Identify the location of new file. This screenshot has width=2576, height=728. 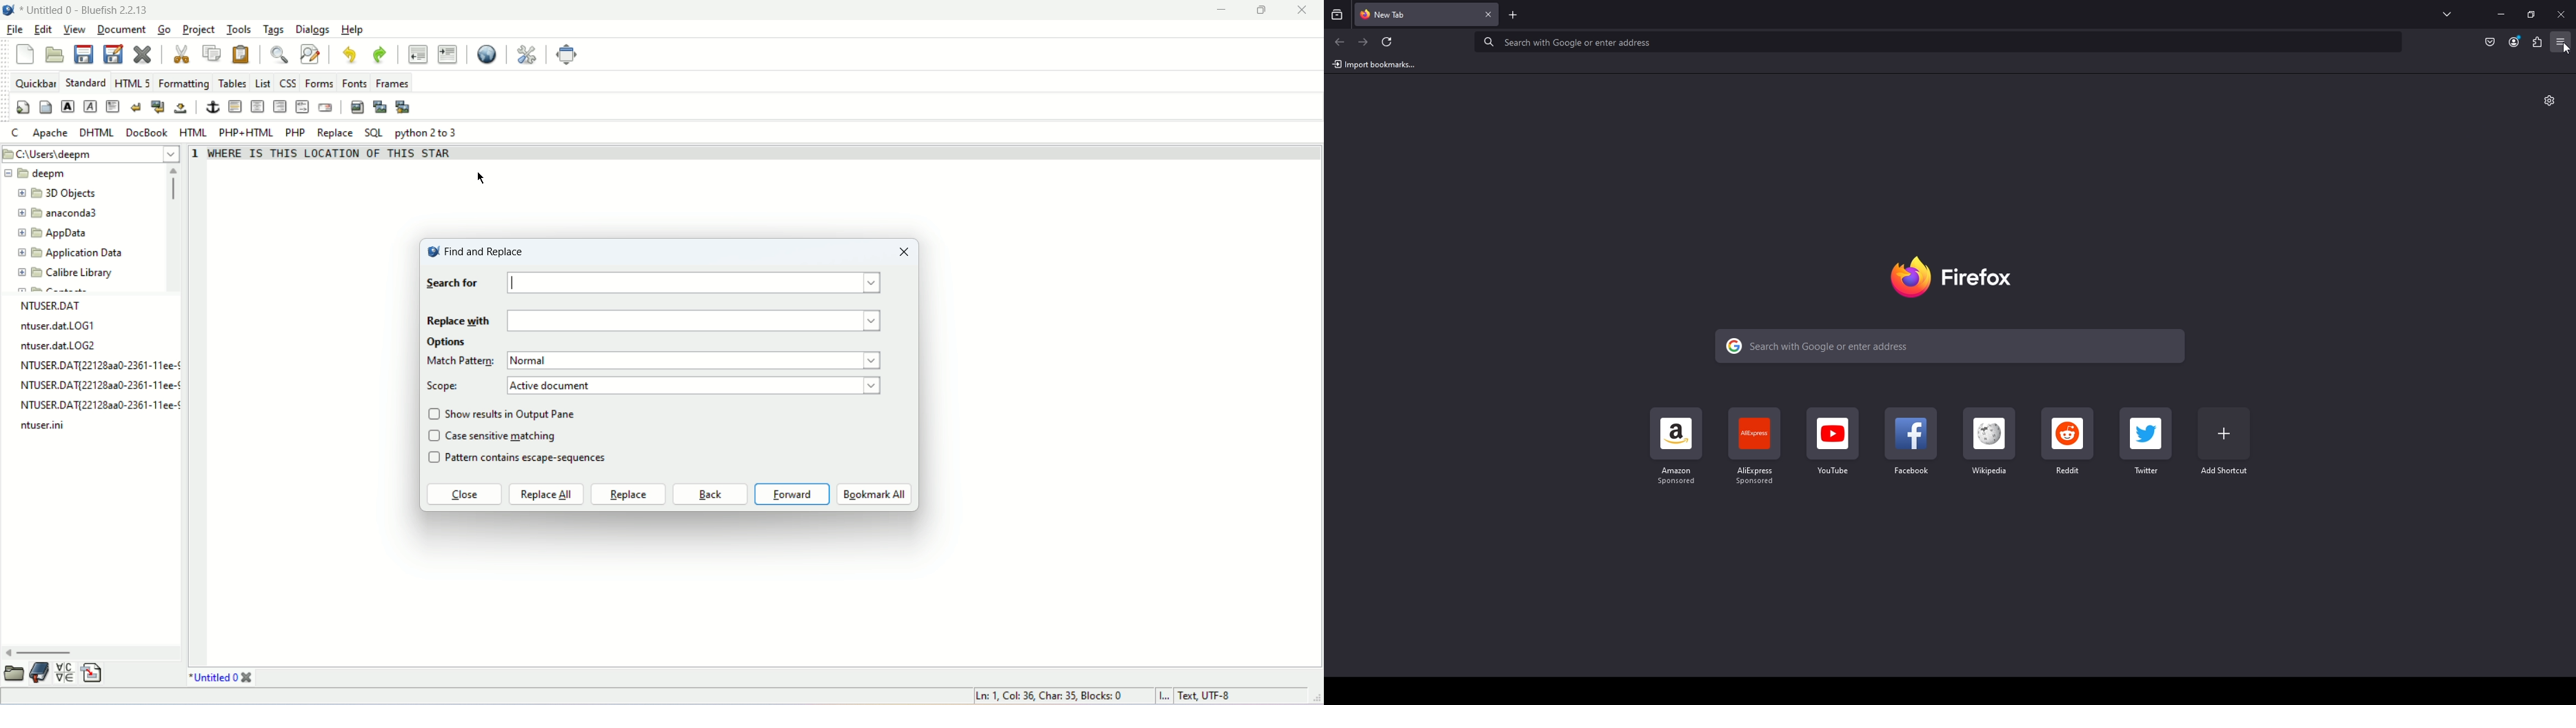
(27, 54).